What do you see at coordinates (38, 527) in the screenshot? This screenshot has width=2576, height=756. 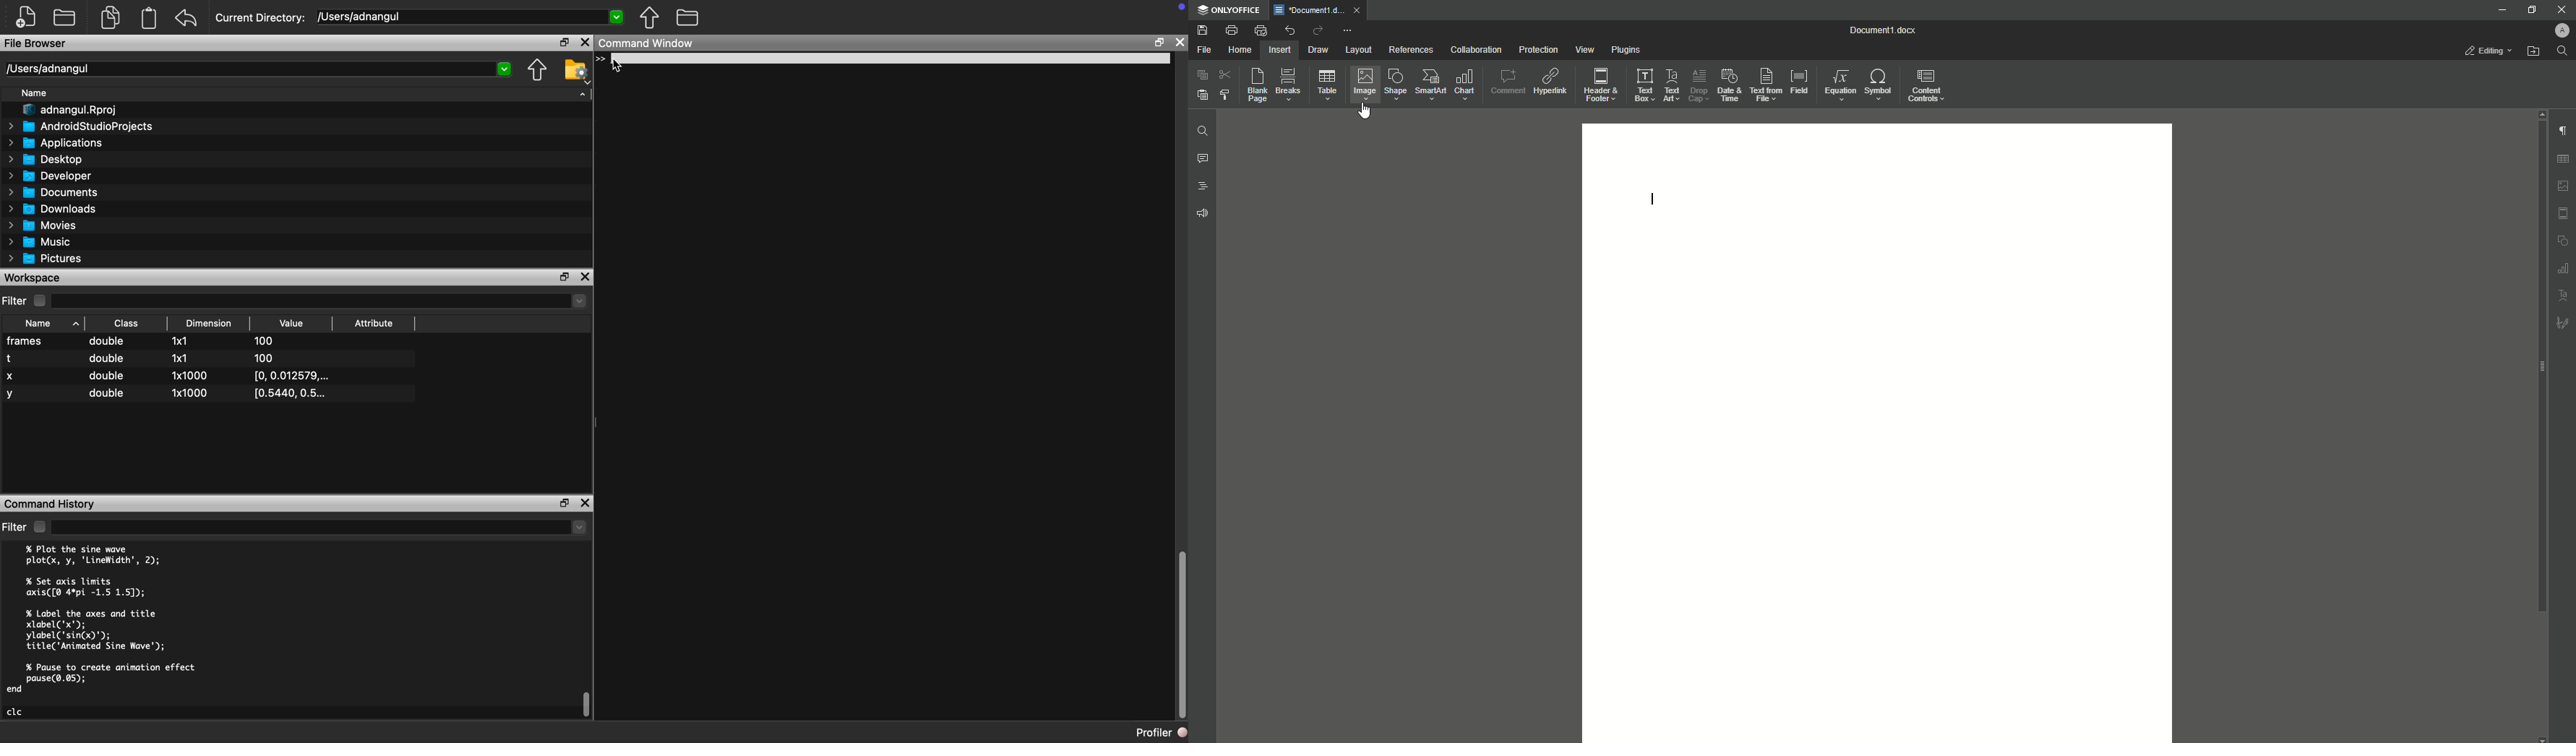 I see `Checkbox` at bounding box center [38, 527].